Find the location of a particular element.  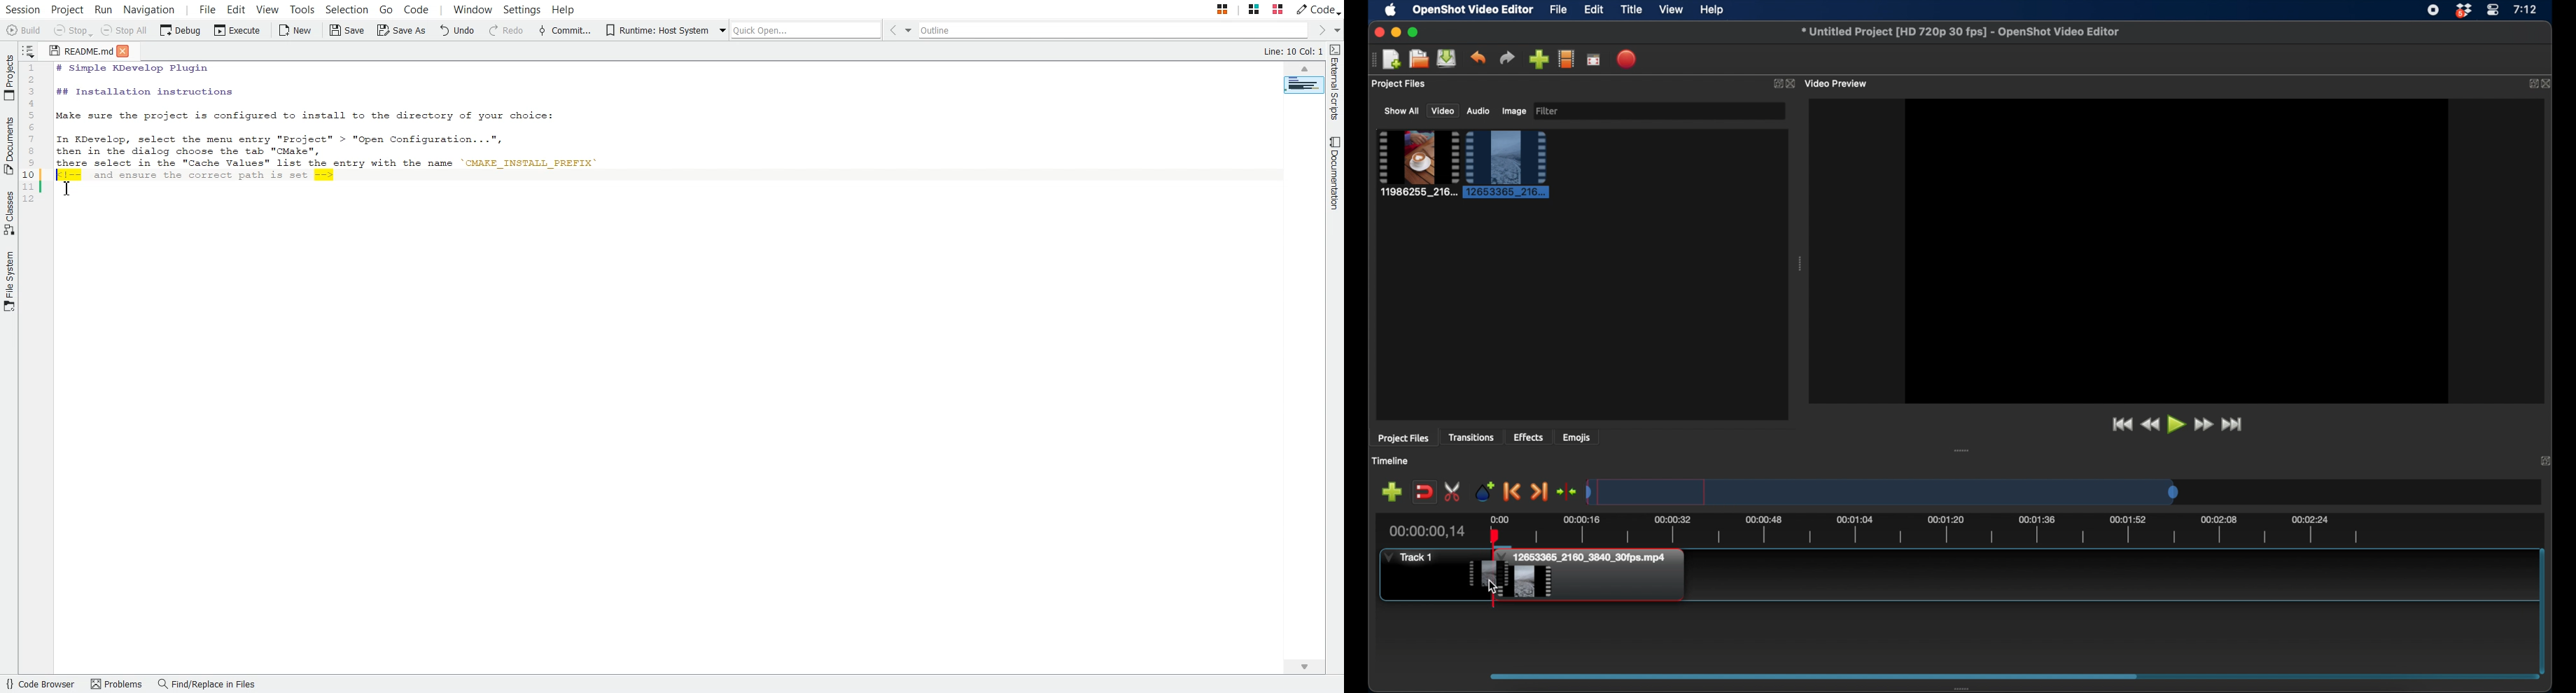

timeline is located at coordinates (1942, 532).